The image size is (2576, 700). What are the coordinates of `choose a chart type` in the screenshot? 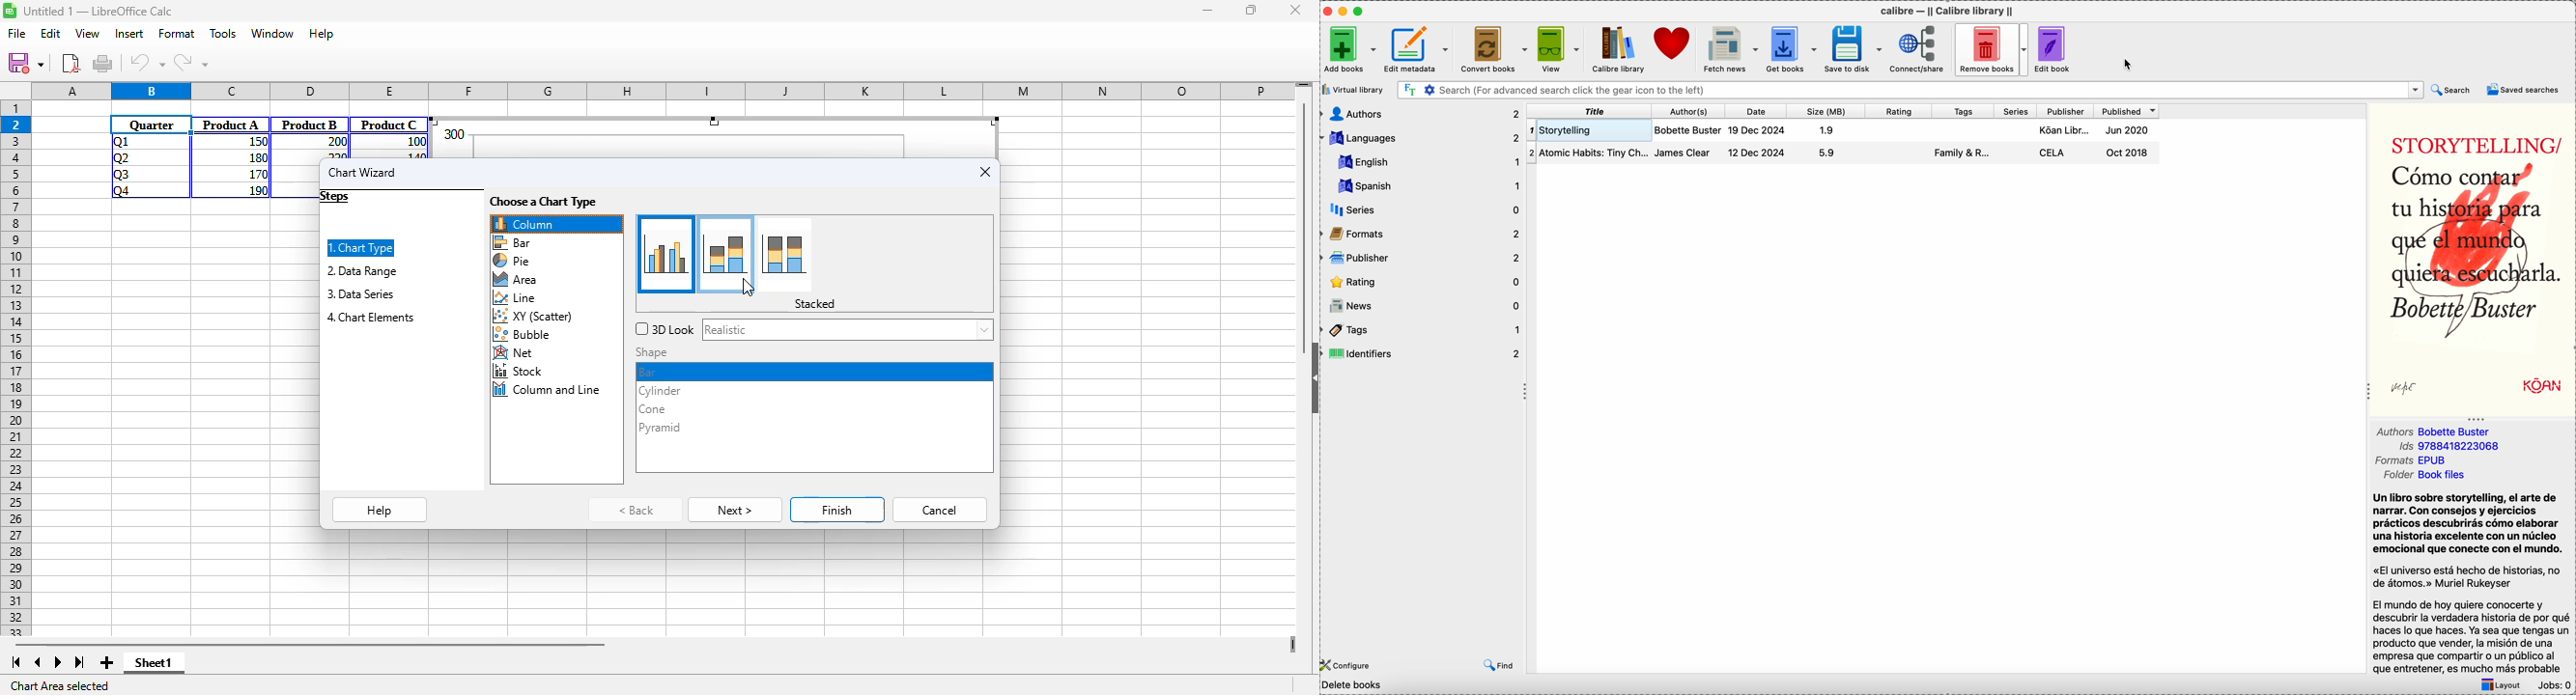 It's located at (544, 202).